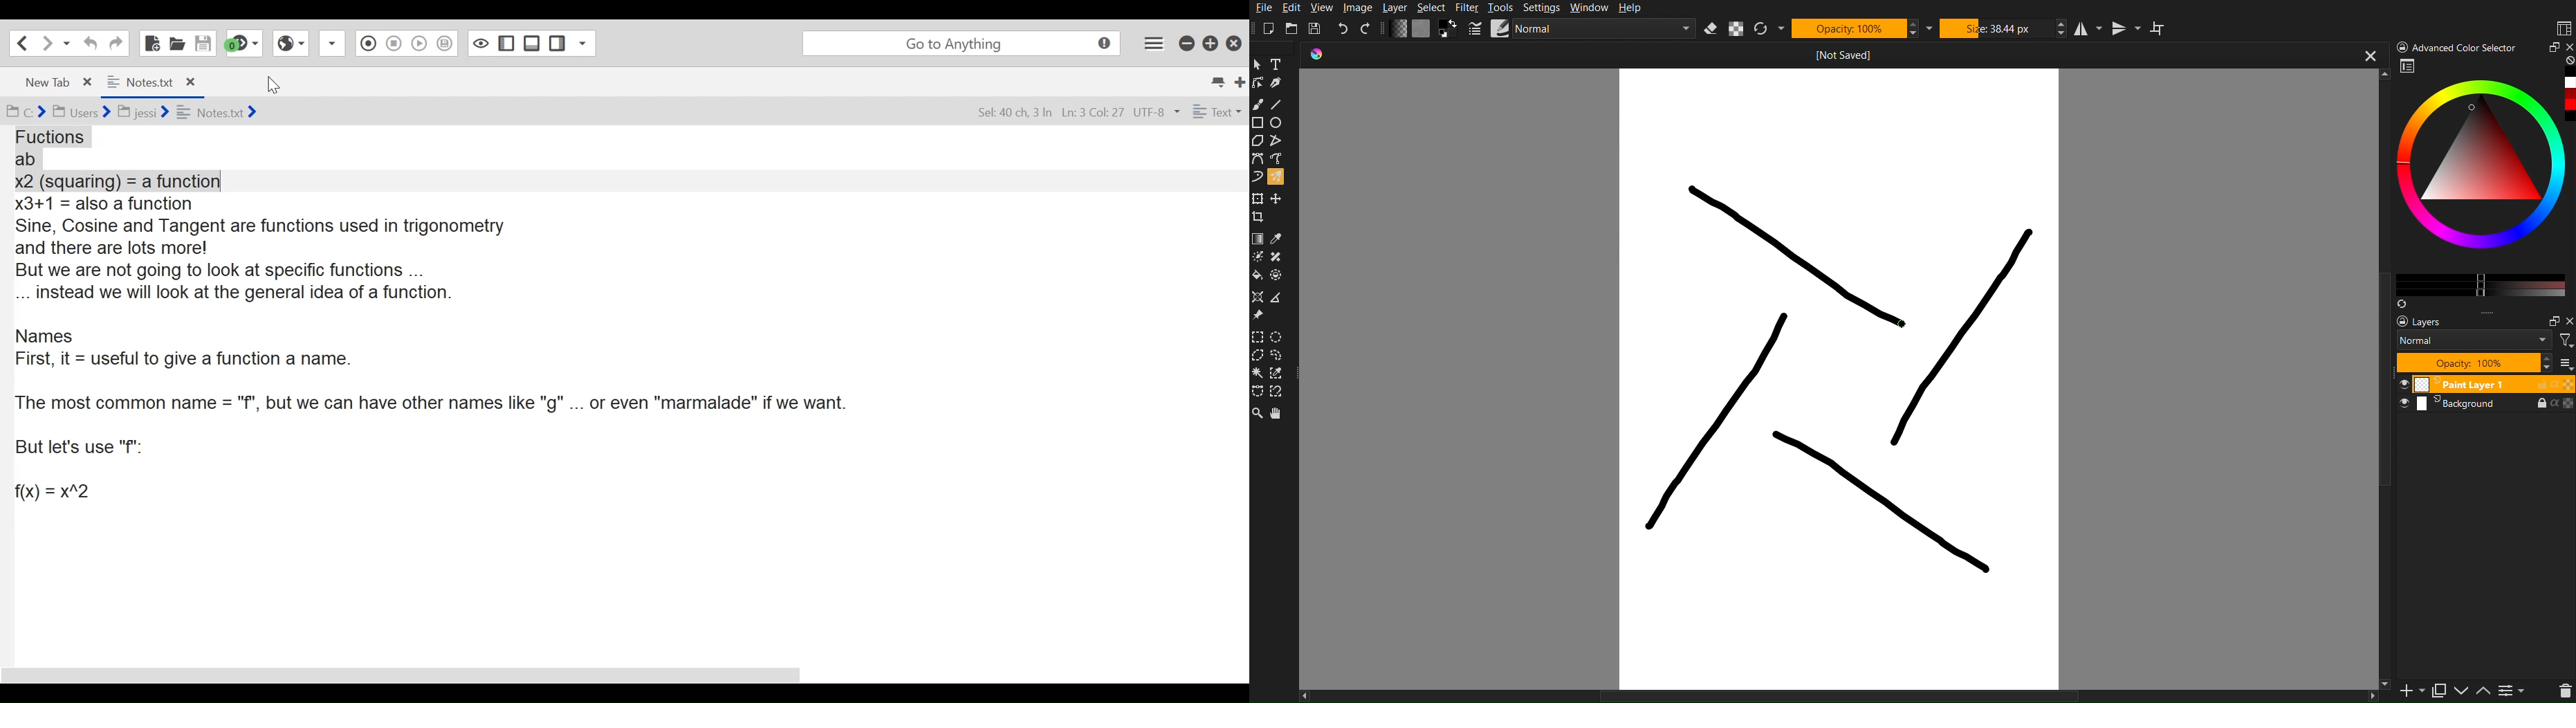 Image resolution: width=2576 pixels, height=728 pixels. I want to click on Brush Options, so click(1606, 30).